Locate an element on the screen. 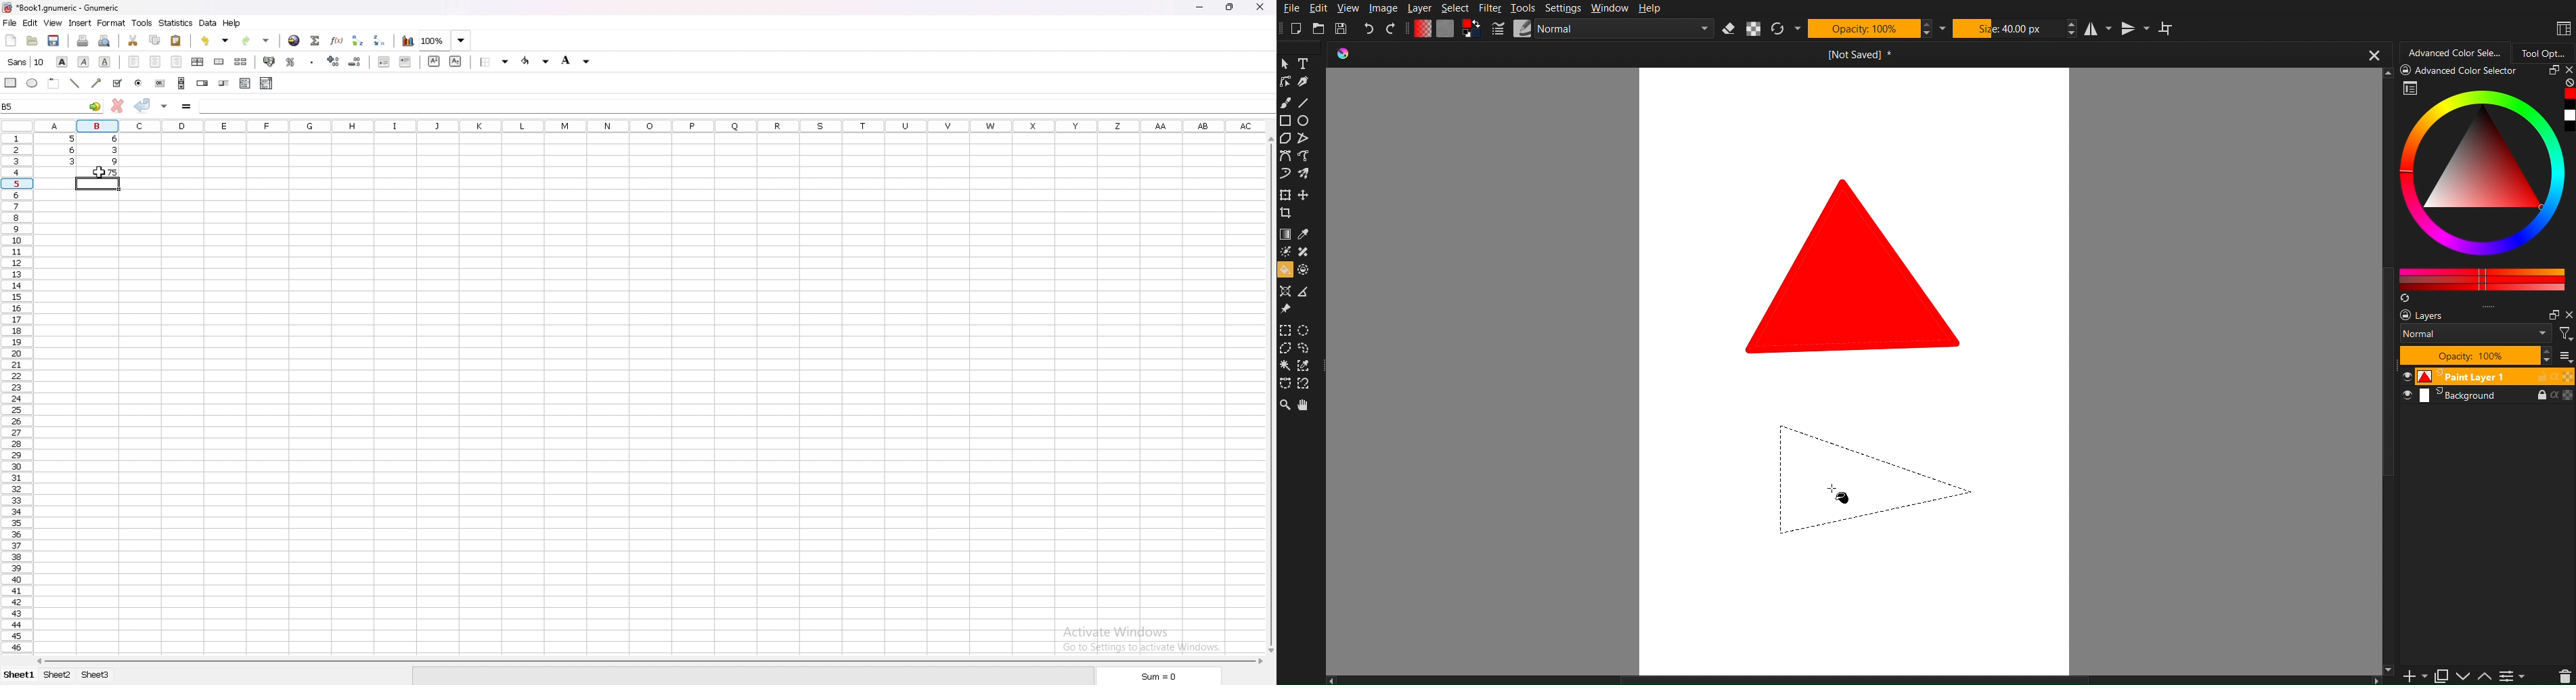  Opacity is located at coordinates (1865, 29).